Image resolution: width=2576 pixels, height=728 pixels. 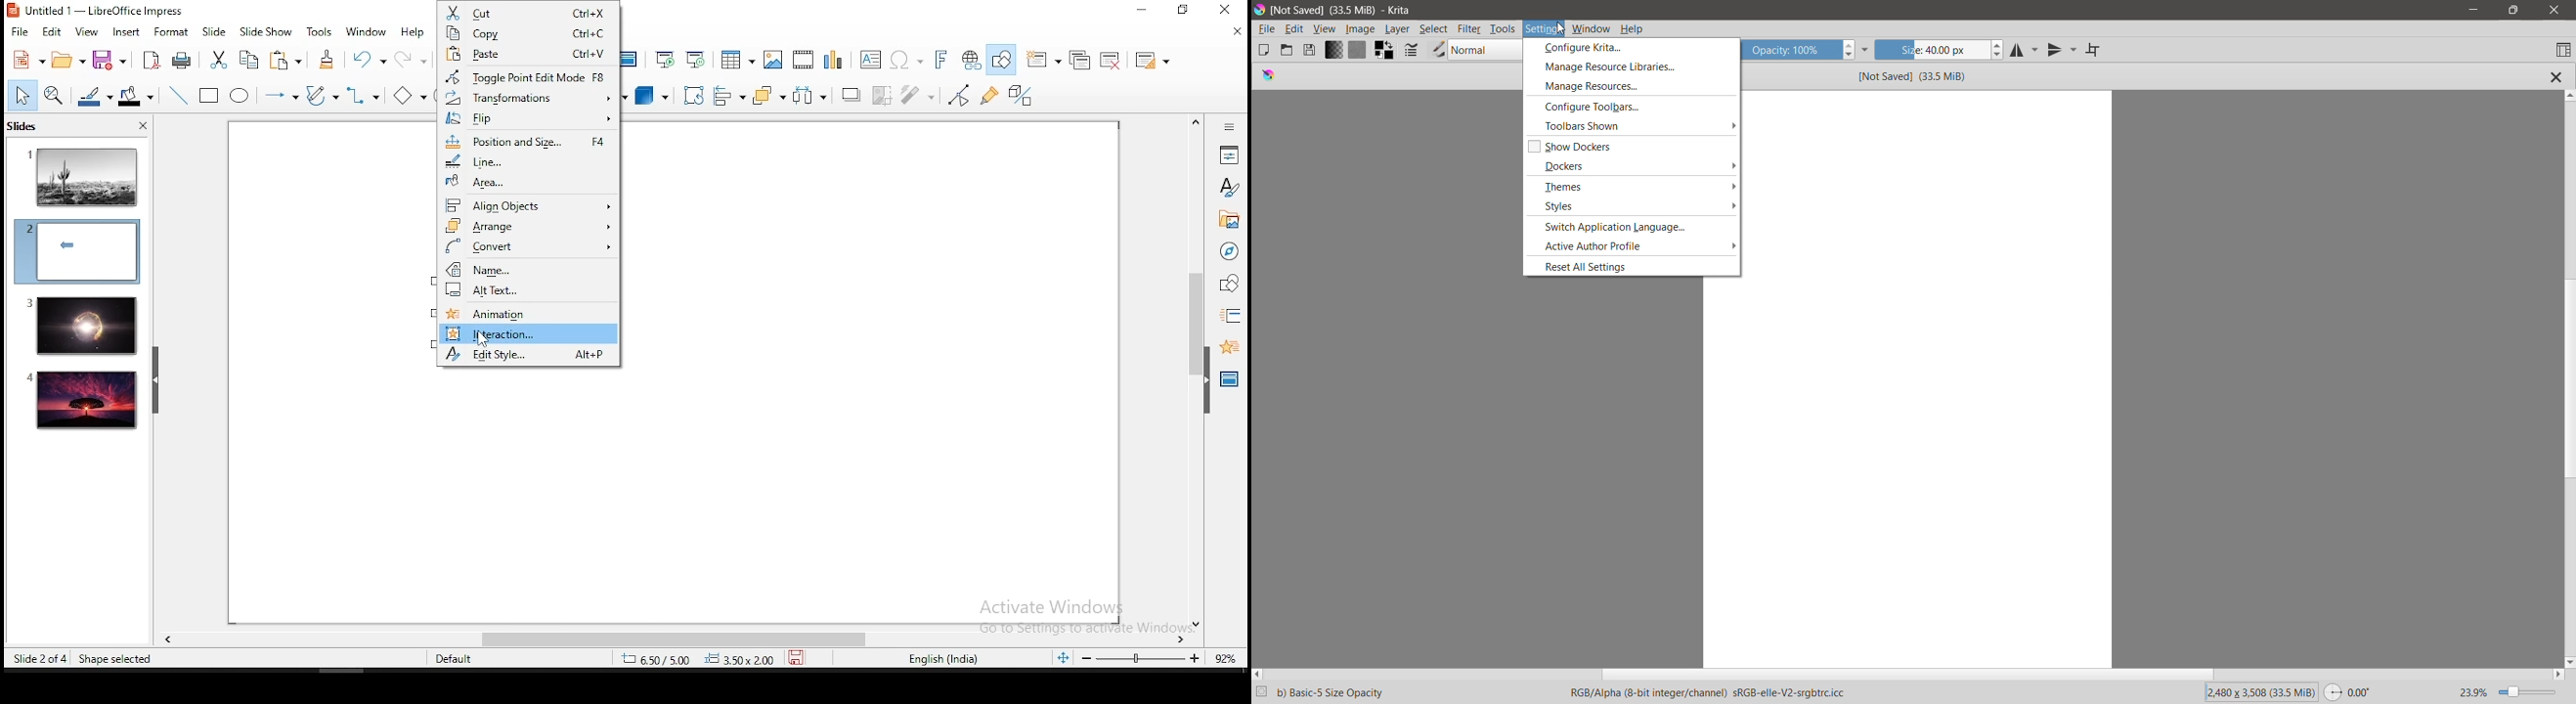 I want to click on Restore Down, so click(x=2515, y=10).